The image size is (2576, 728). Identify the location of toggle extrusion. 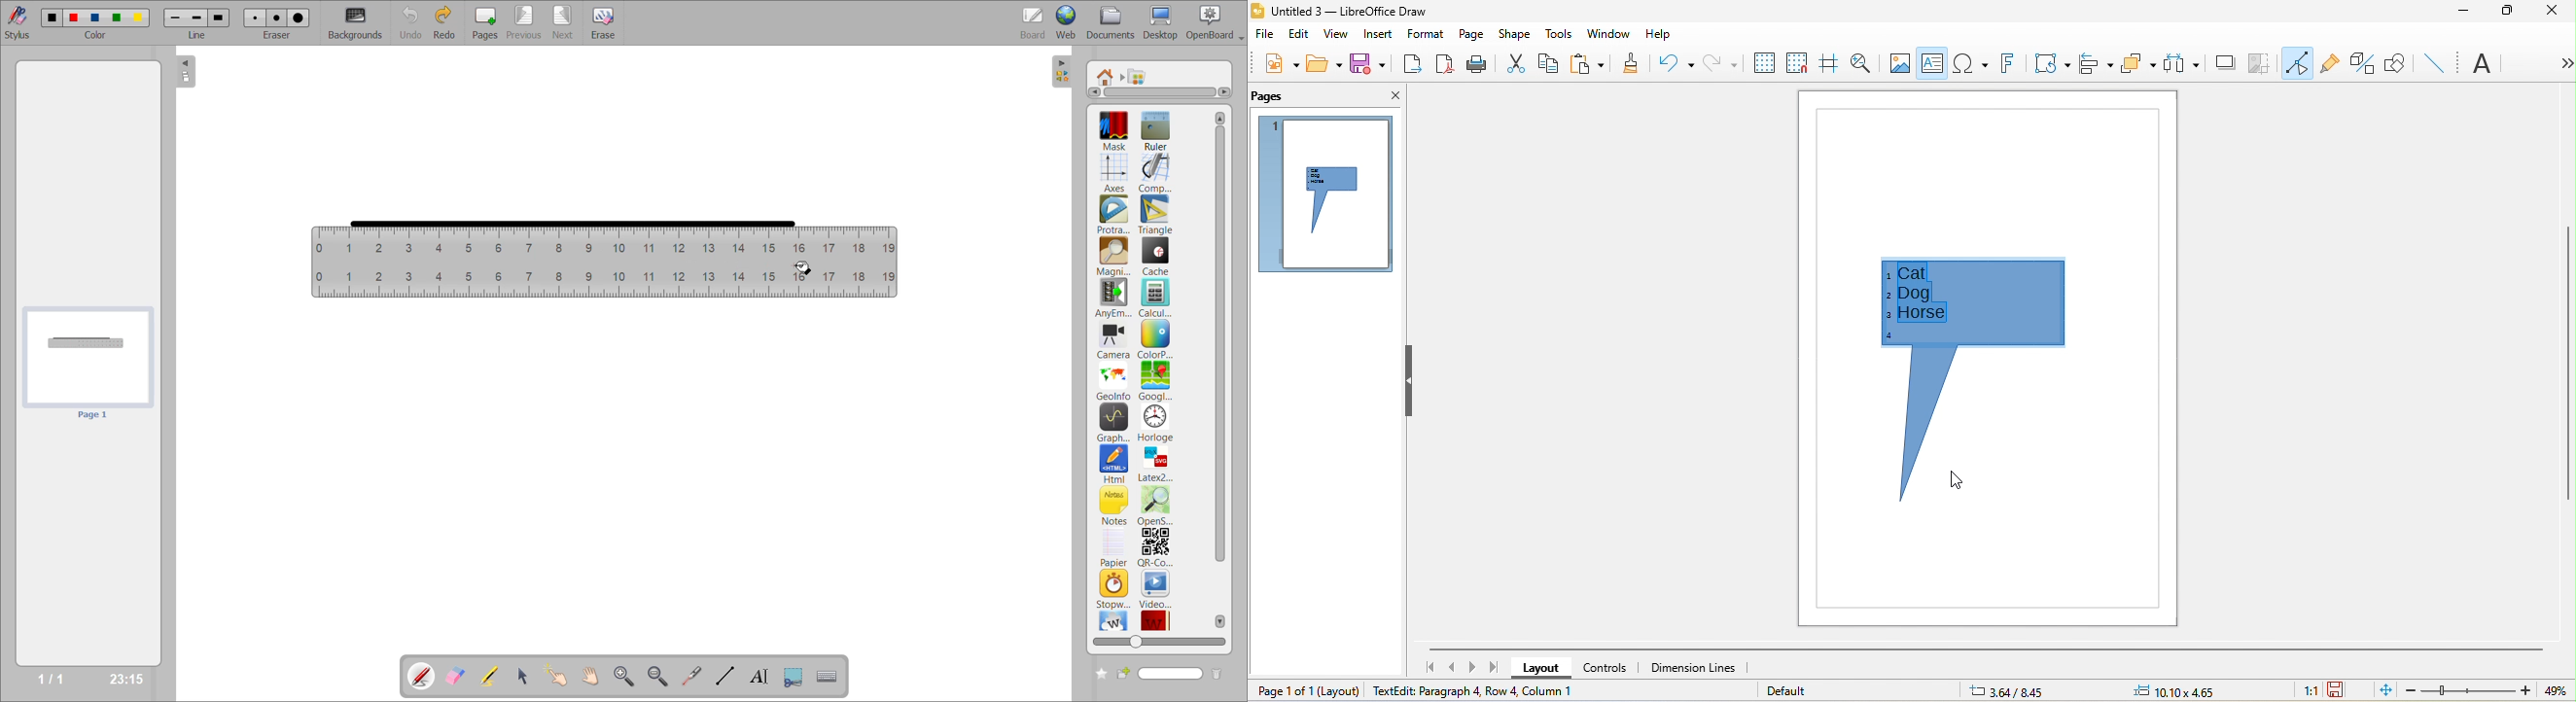
(2362, 64).